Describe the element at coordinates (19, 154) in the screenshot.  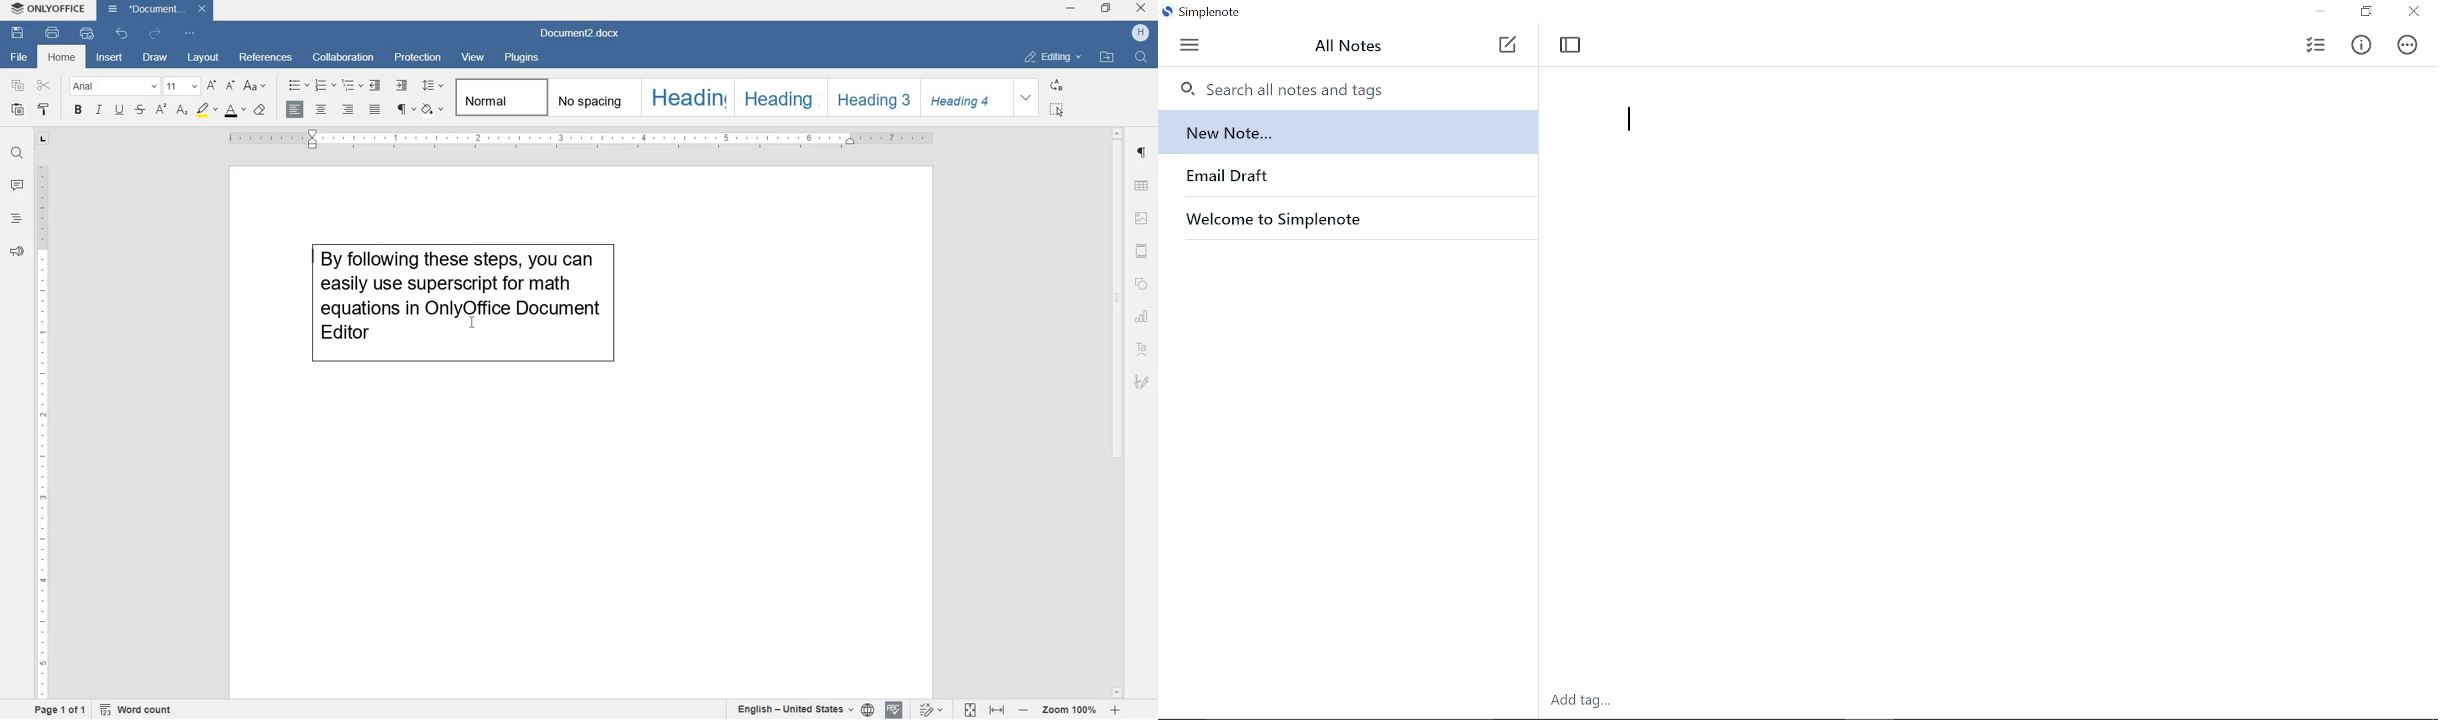
I see `find` at that location.